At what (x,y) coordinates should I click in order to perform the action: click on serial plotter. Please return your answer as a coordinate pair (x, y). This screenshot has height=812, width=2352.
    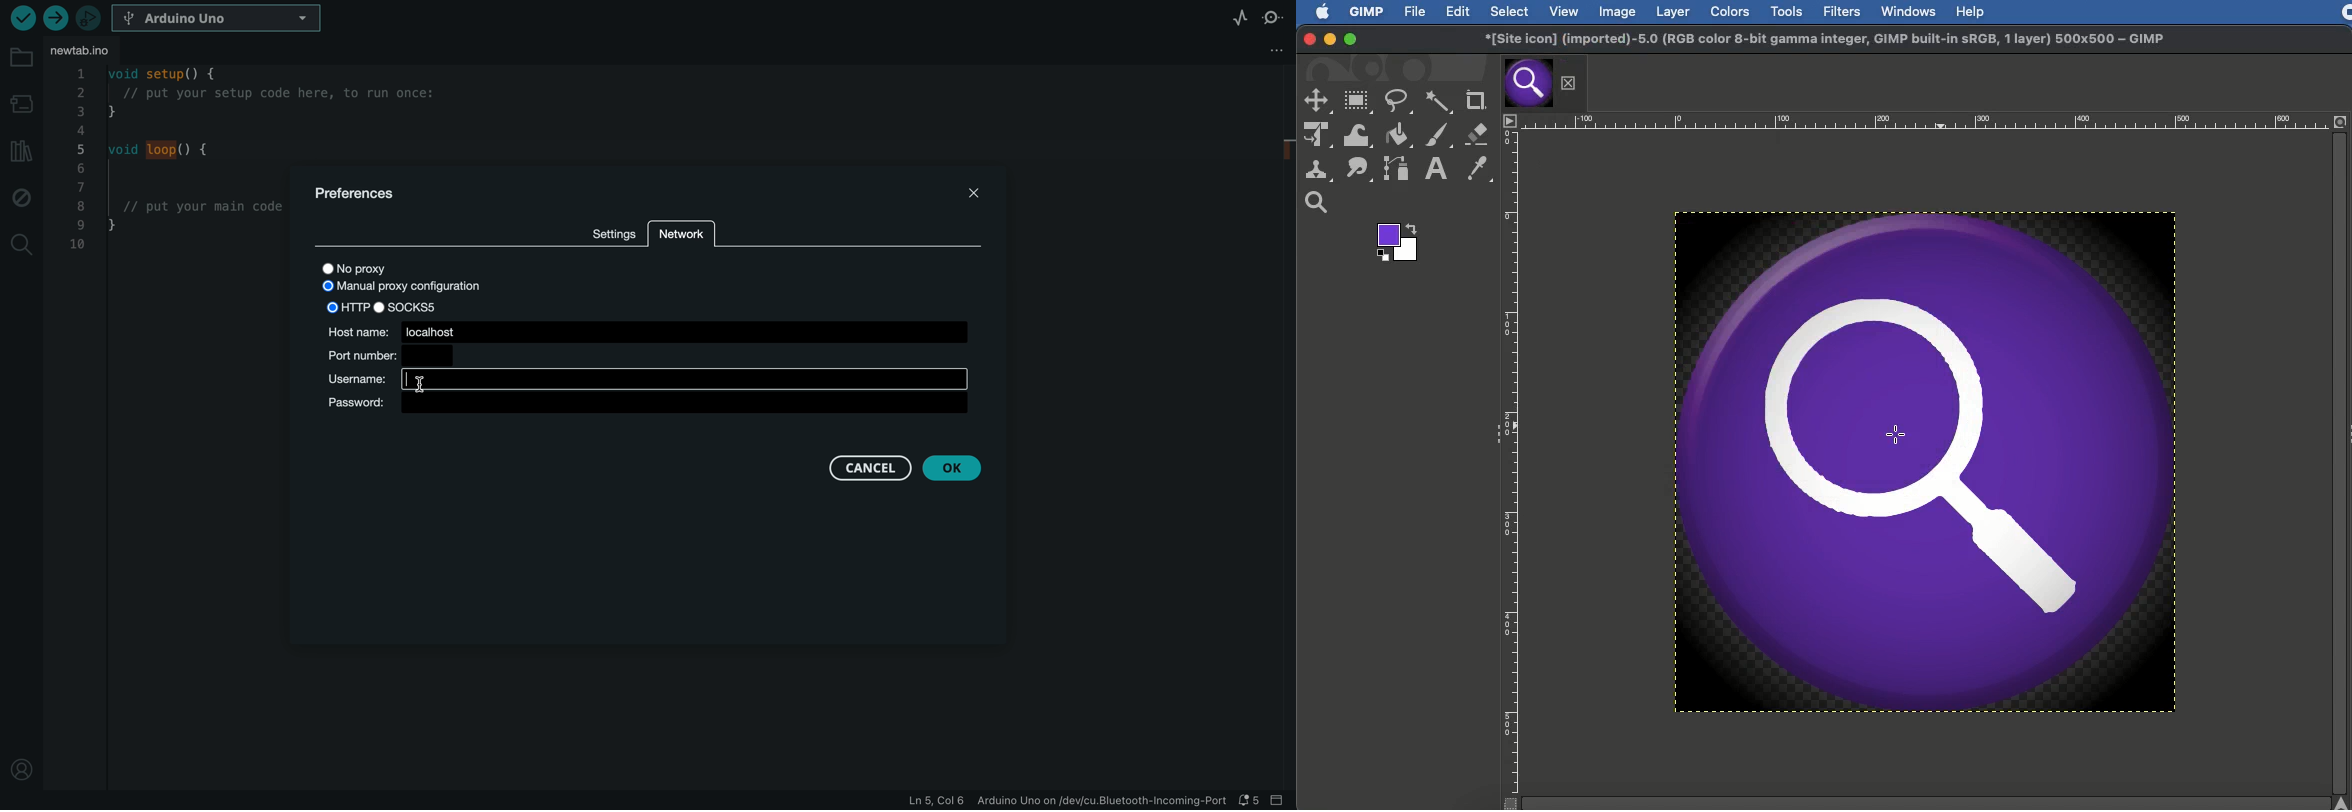
    Looking at the image, I should click on (1240, 18).